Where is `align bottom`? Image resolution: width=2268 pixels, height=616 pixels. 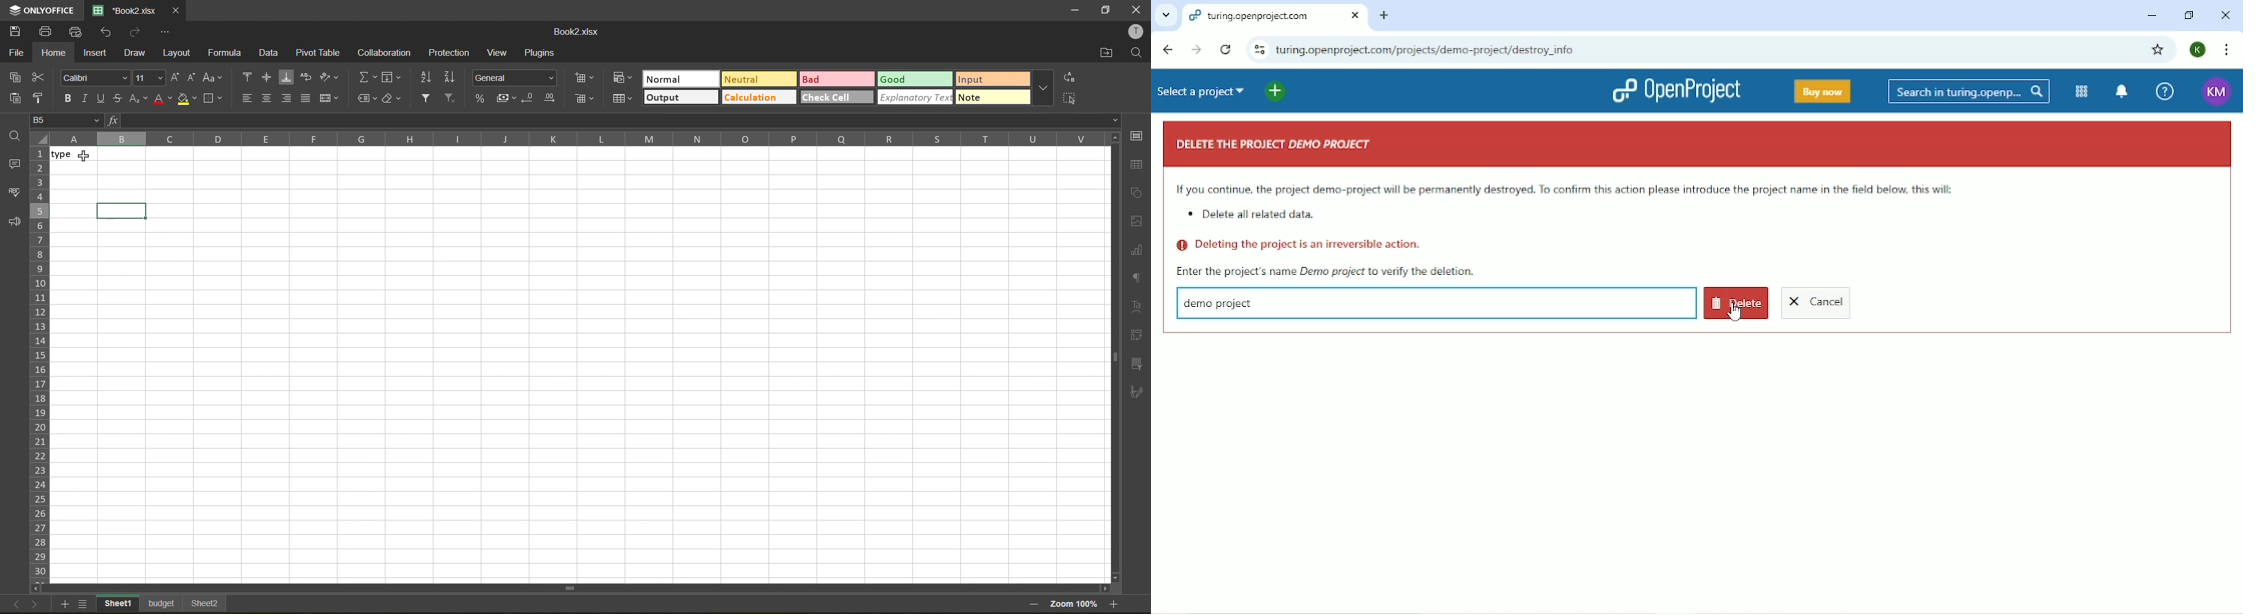
align bottom is located at coordinates (290, 77).